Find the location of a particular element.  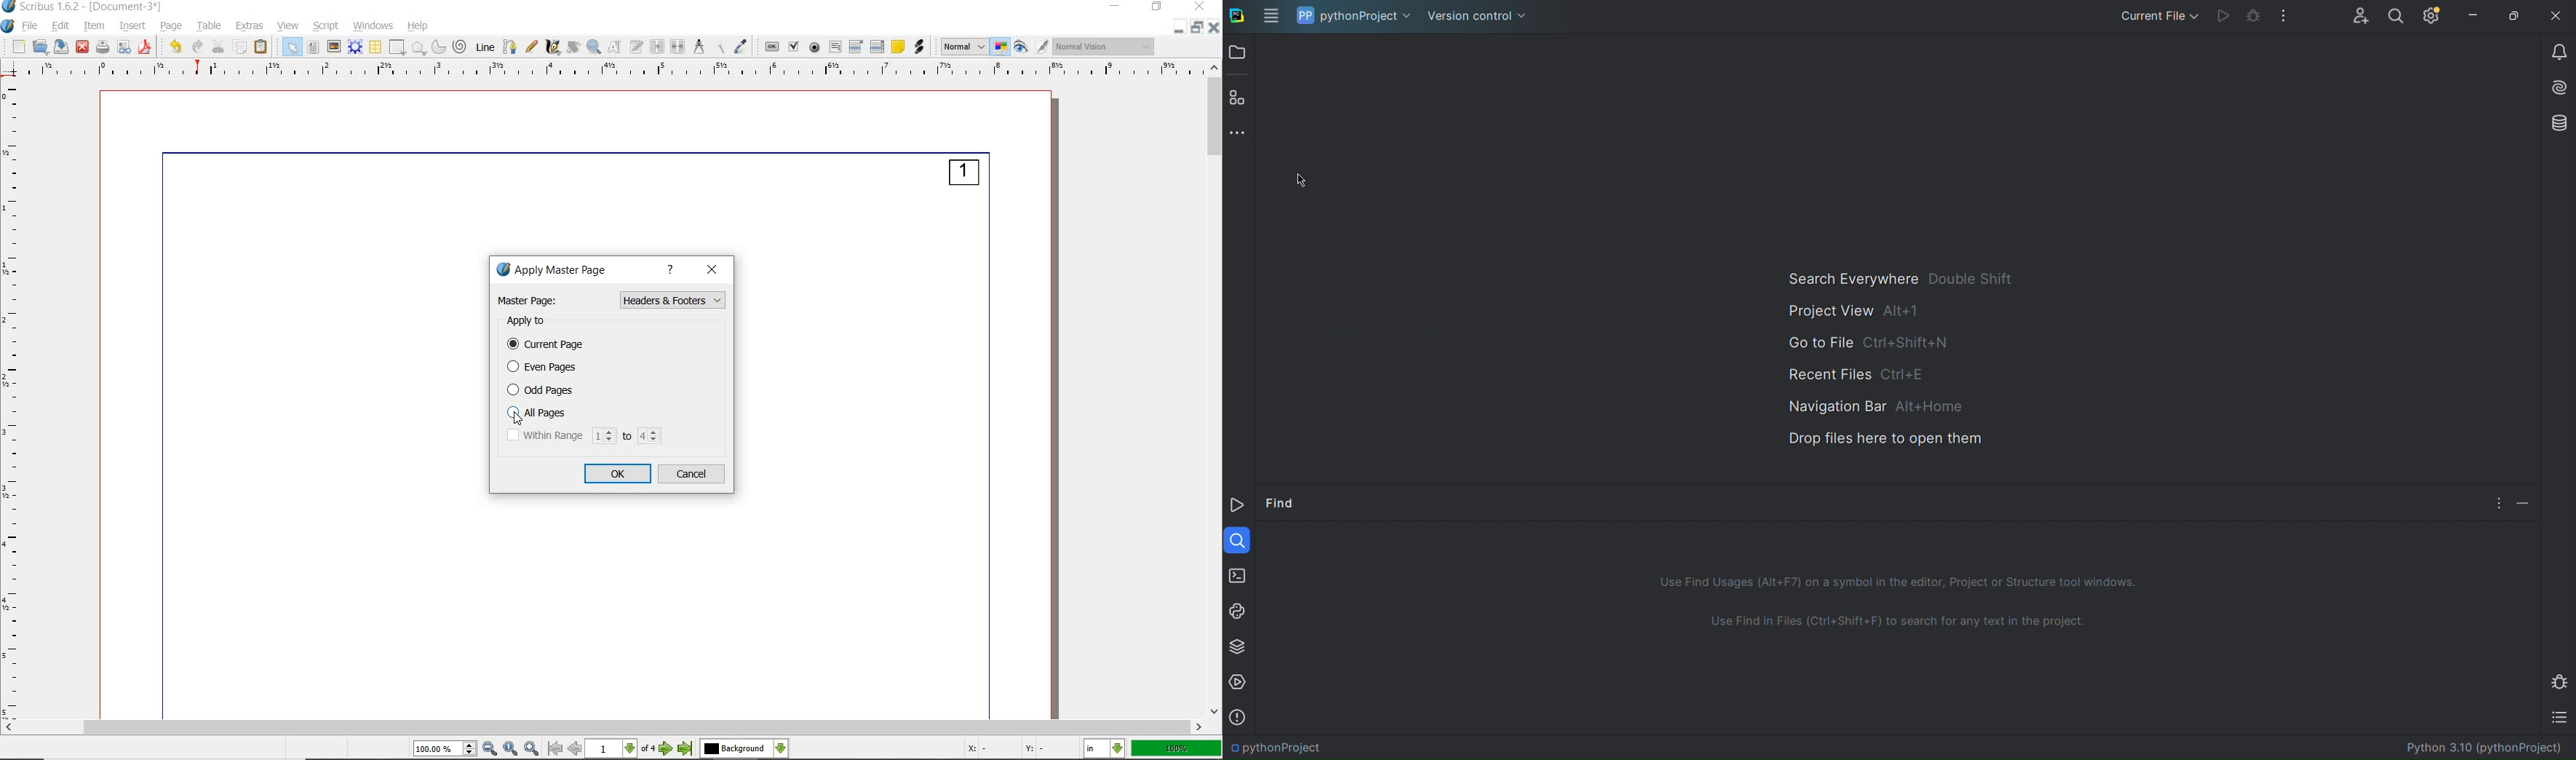

all pages is located at coordinates (544, 413).